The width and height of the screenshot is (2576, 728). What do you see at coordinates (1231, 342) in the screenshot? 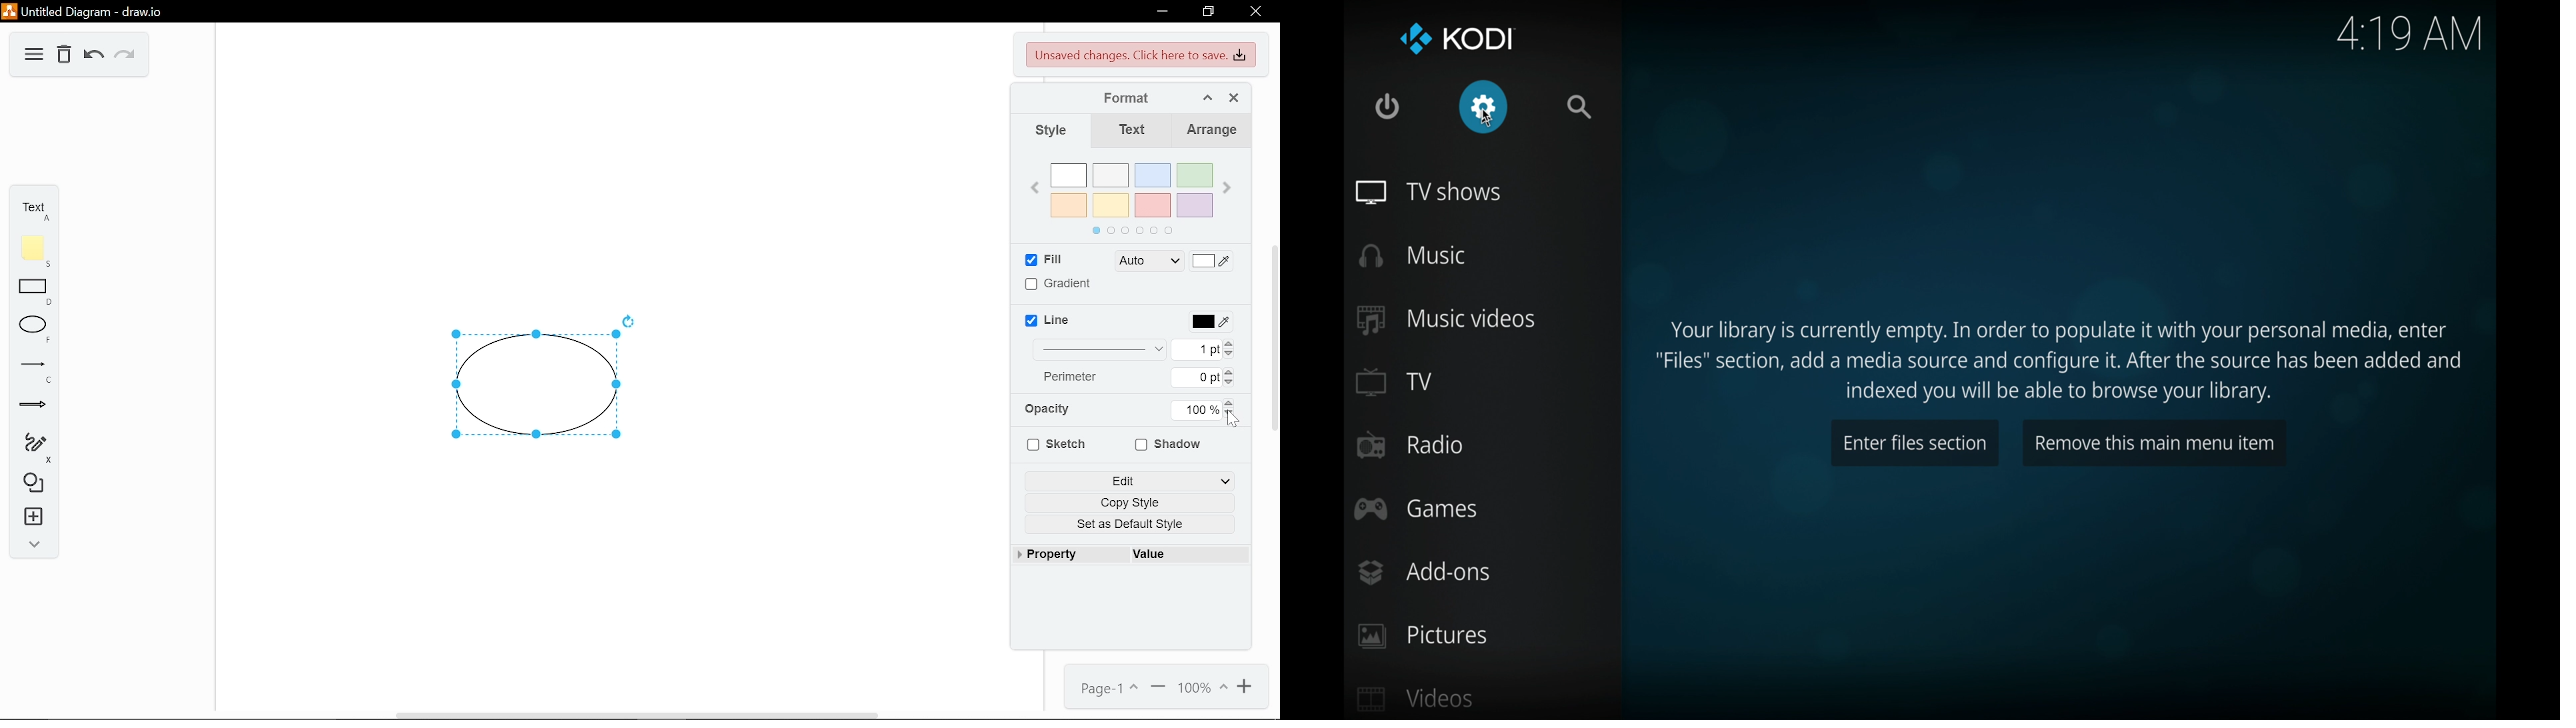
I see `Increase thickness` at bounding box center [1231, 342].